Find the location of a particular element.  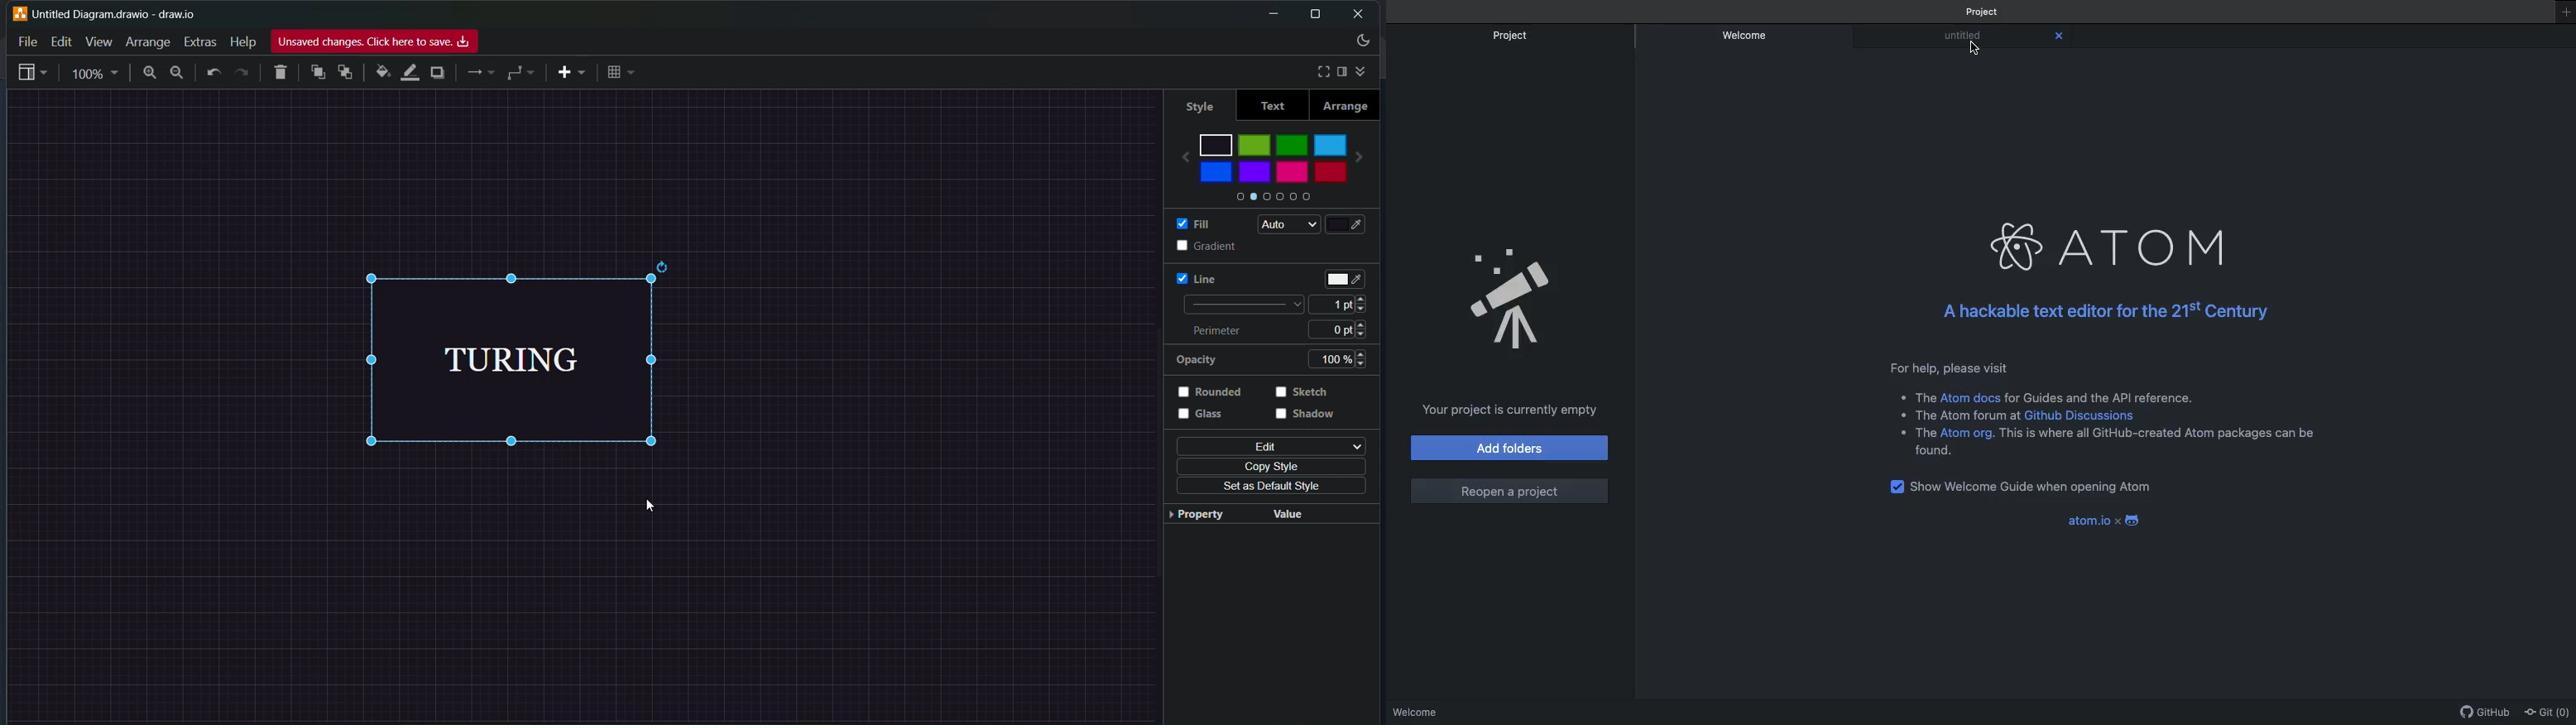

edit is located at coordinates (1267, 446).